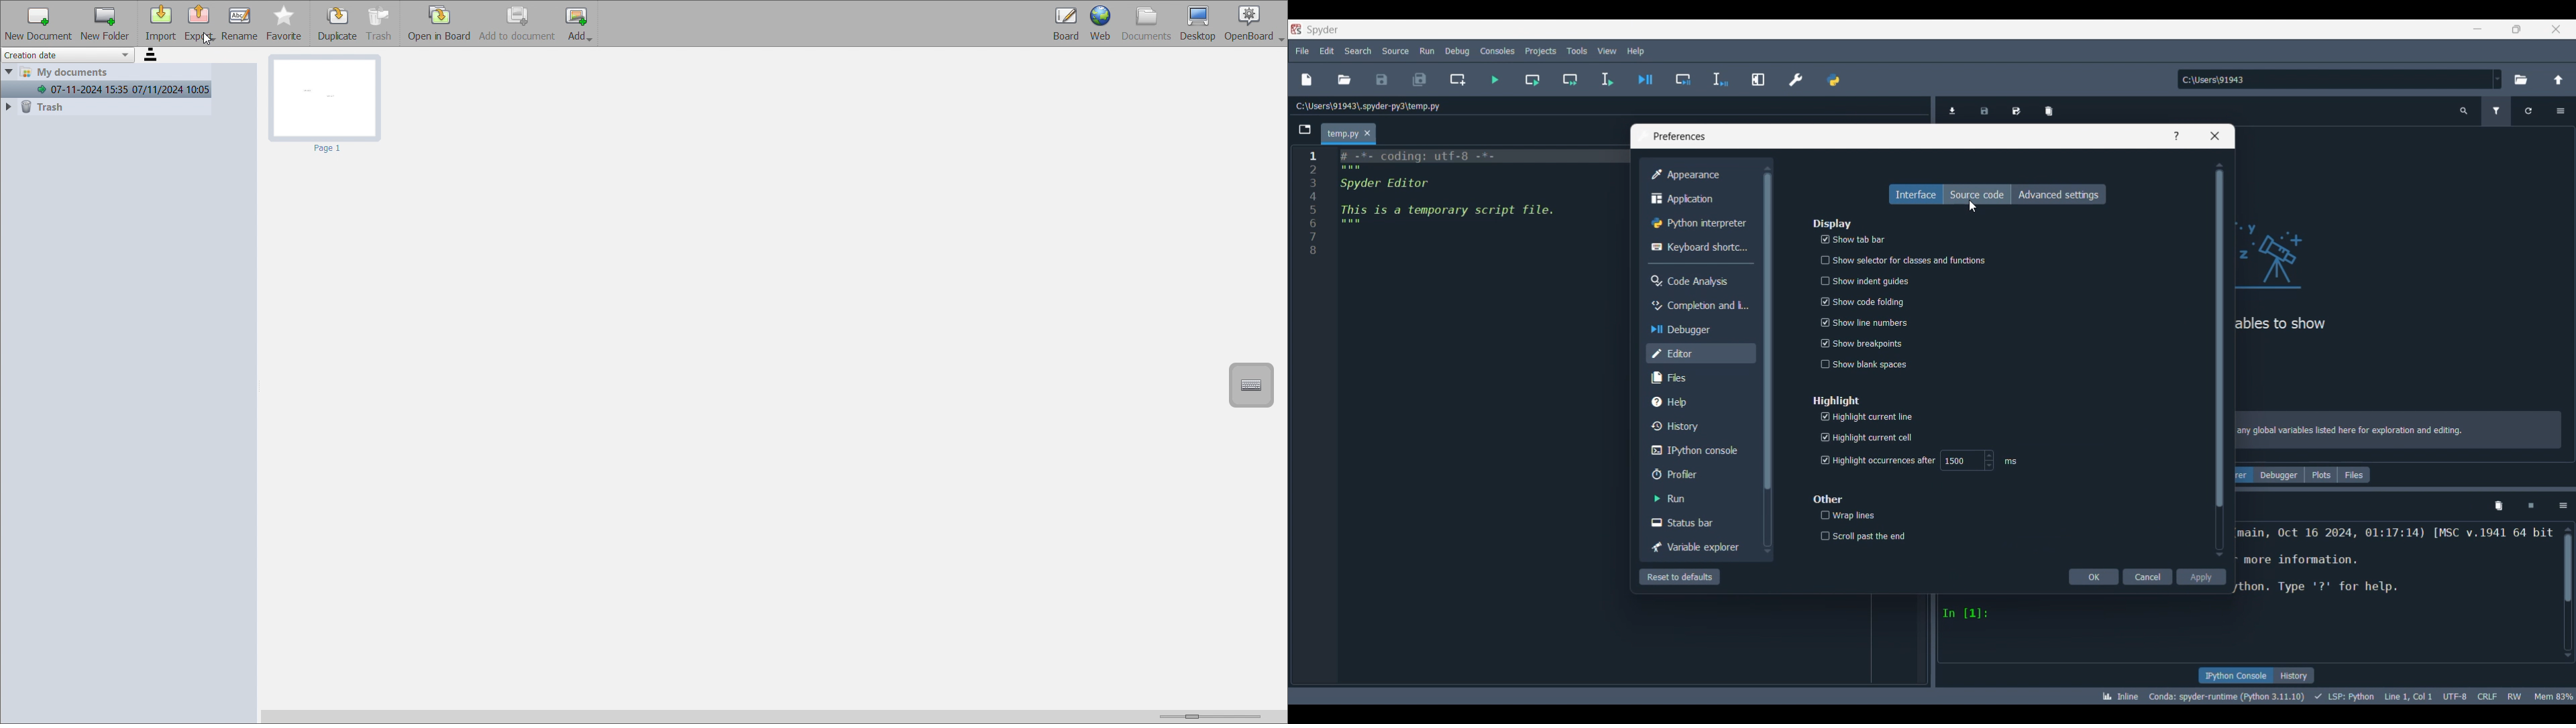 The height and width of the screenshot is (728, 2576). Describe the element at coordinates (2559, 80) in the screenshot. I see `Change to parent directory` at that location.